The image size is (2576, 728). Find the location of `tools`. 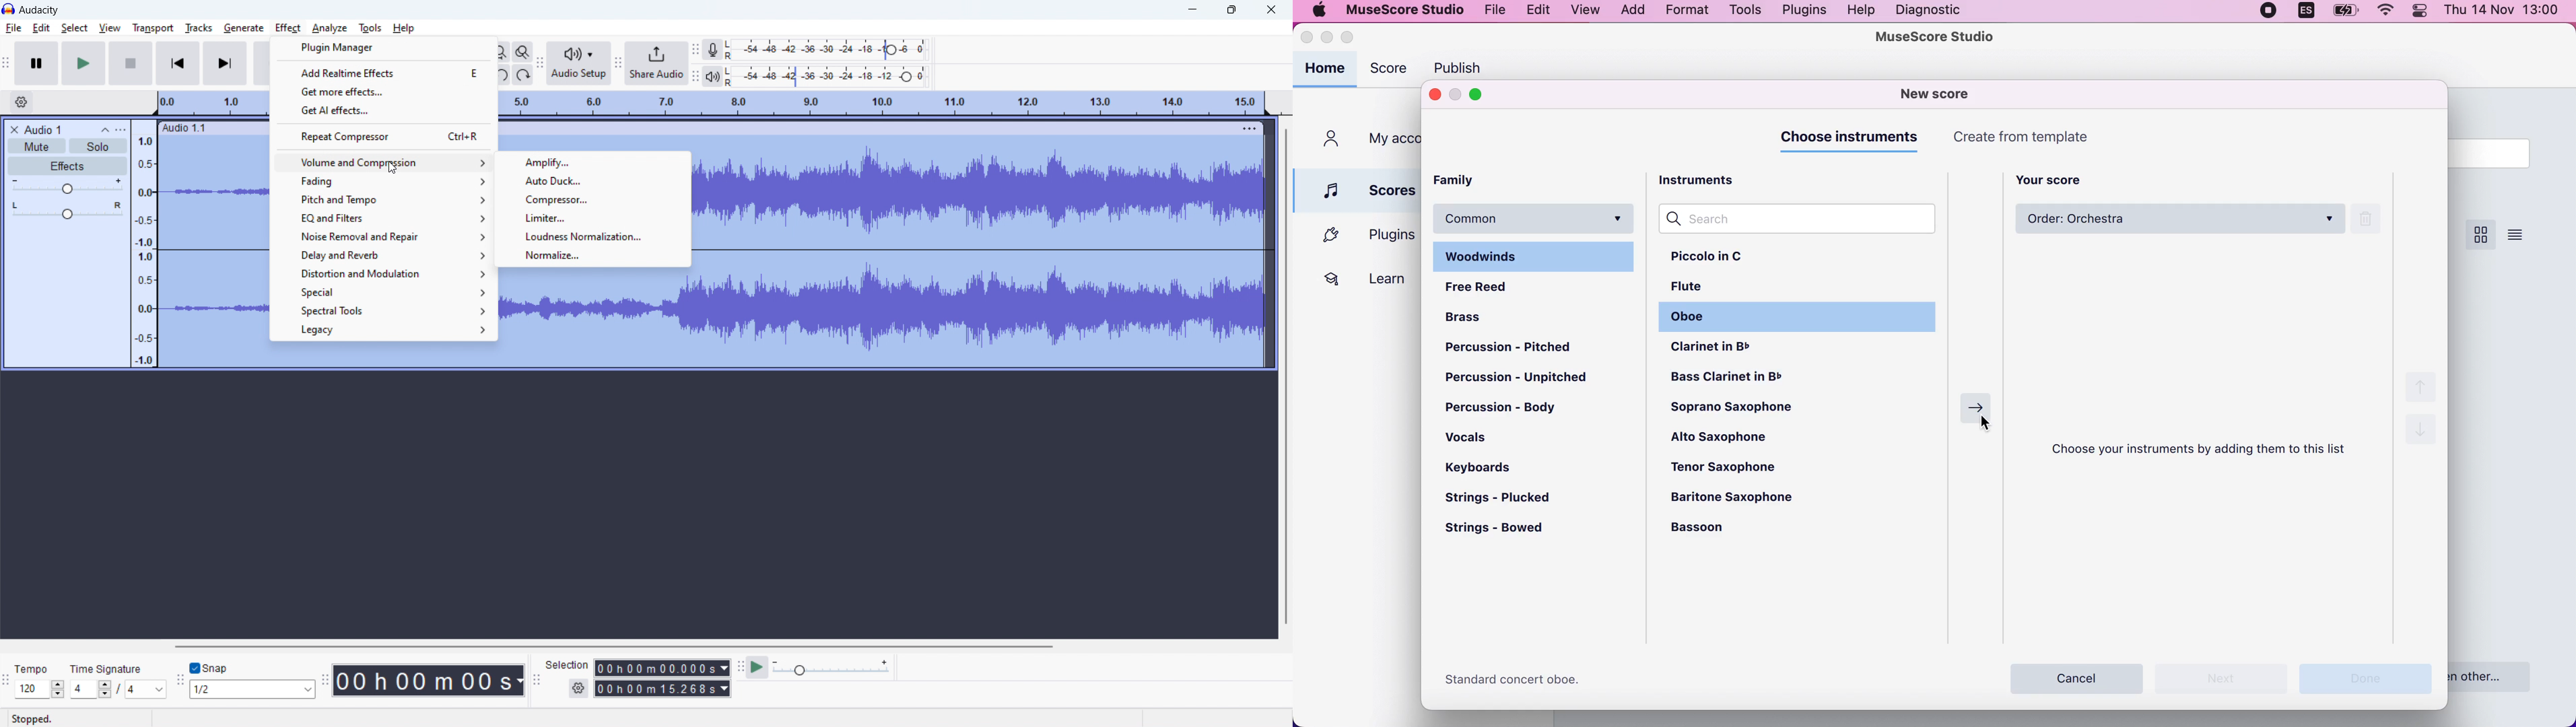

tools is located at coordinates (370, 28).